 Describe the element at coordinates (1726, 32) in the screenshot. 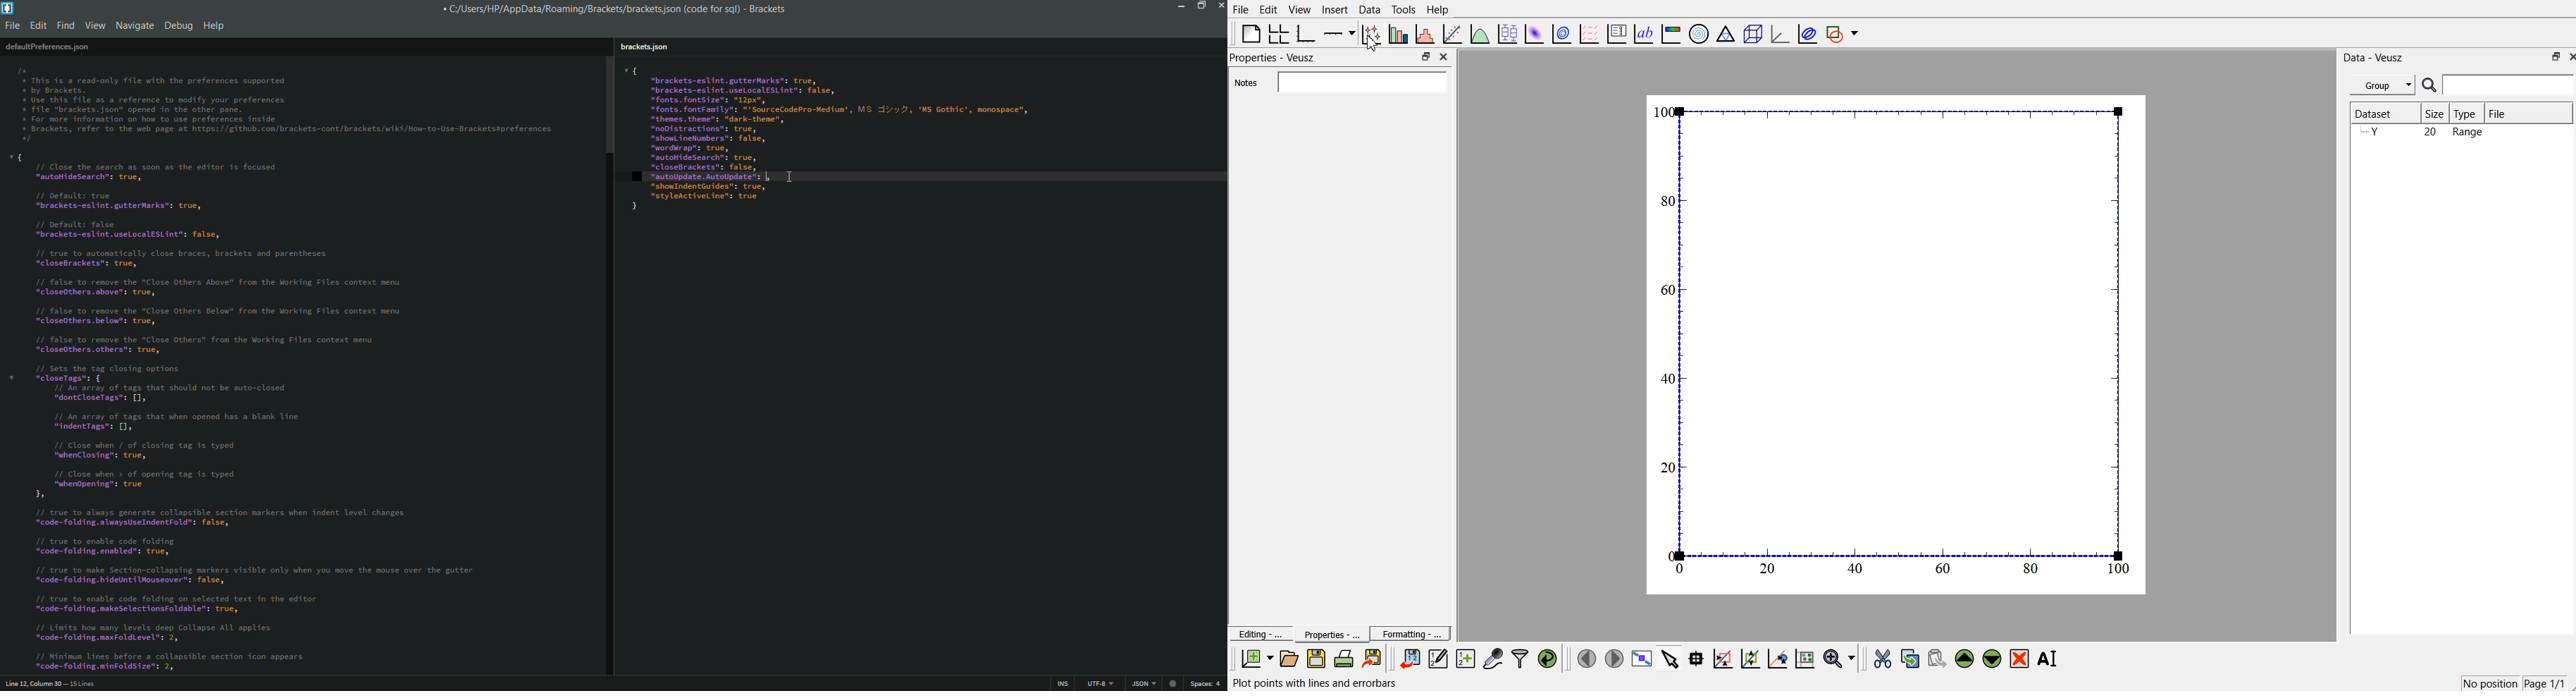

I see `ternary graph` at that location.